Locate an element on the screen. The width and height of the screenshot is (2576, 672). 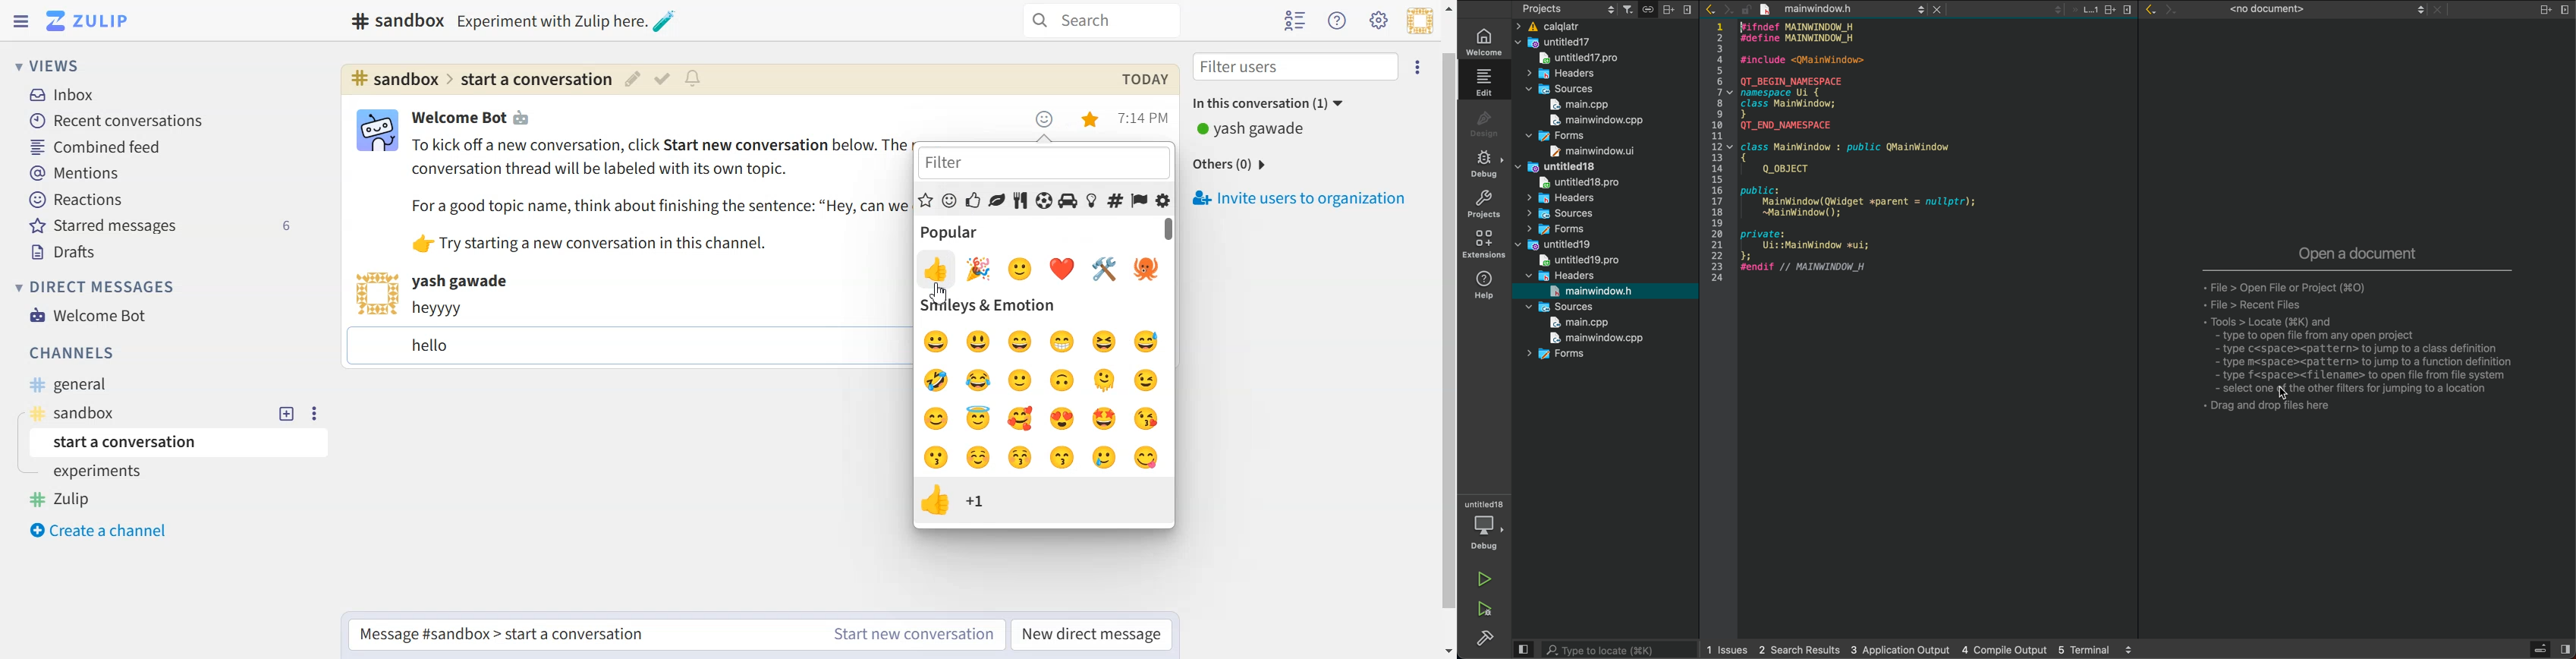
Smiley & Emotios is located at coordinates (1021, 311).